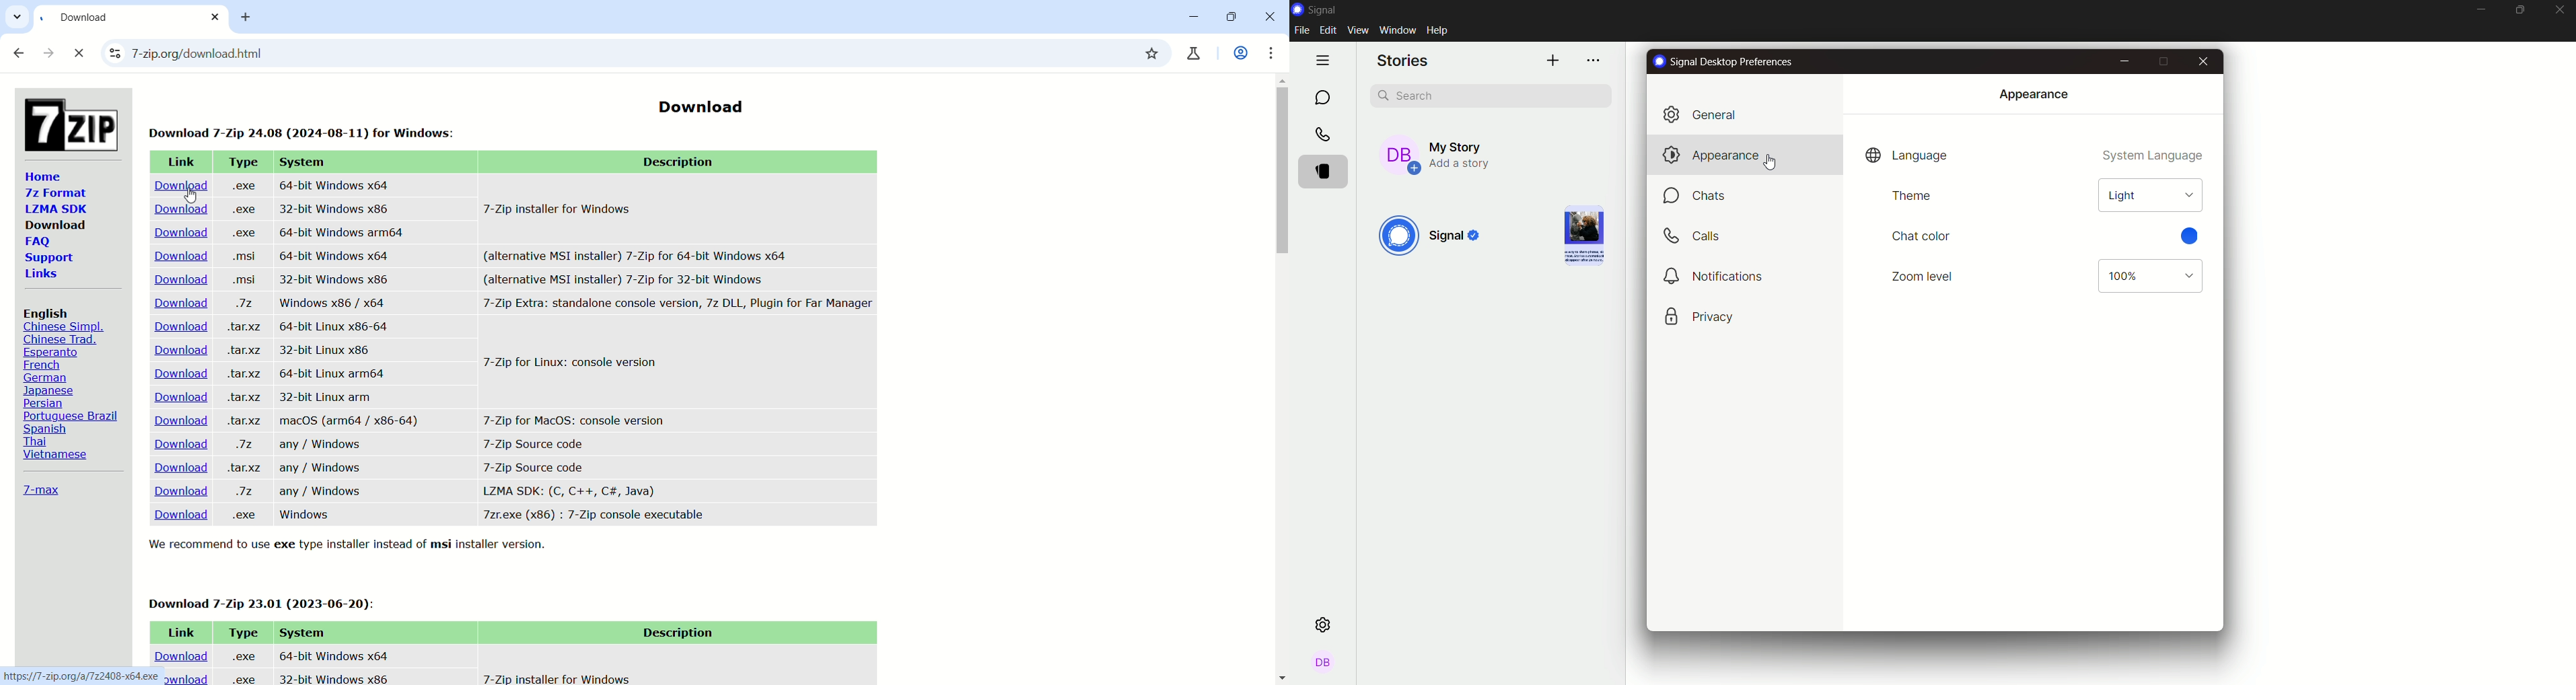 The width and height of the screenshot is (2576, 700). Describe the element at coordinates (191, 195) in the screenshot. I see `cursor` at that location.